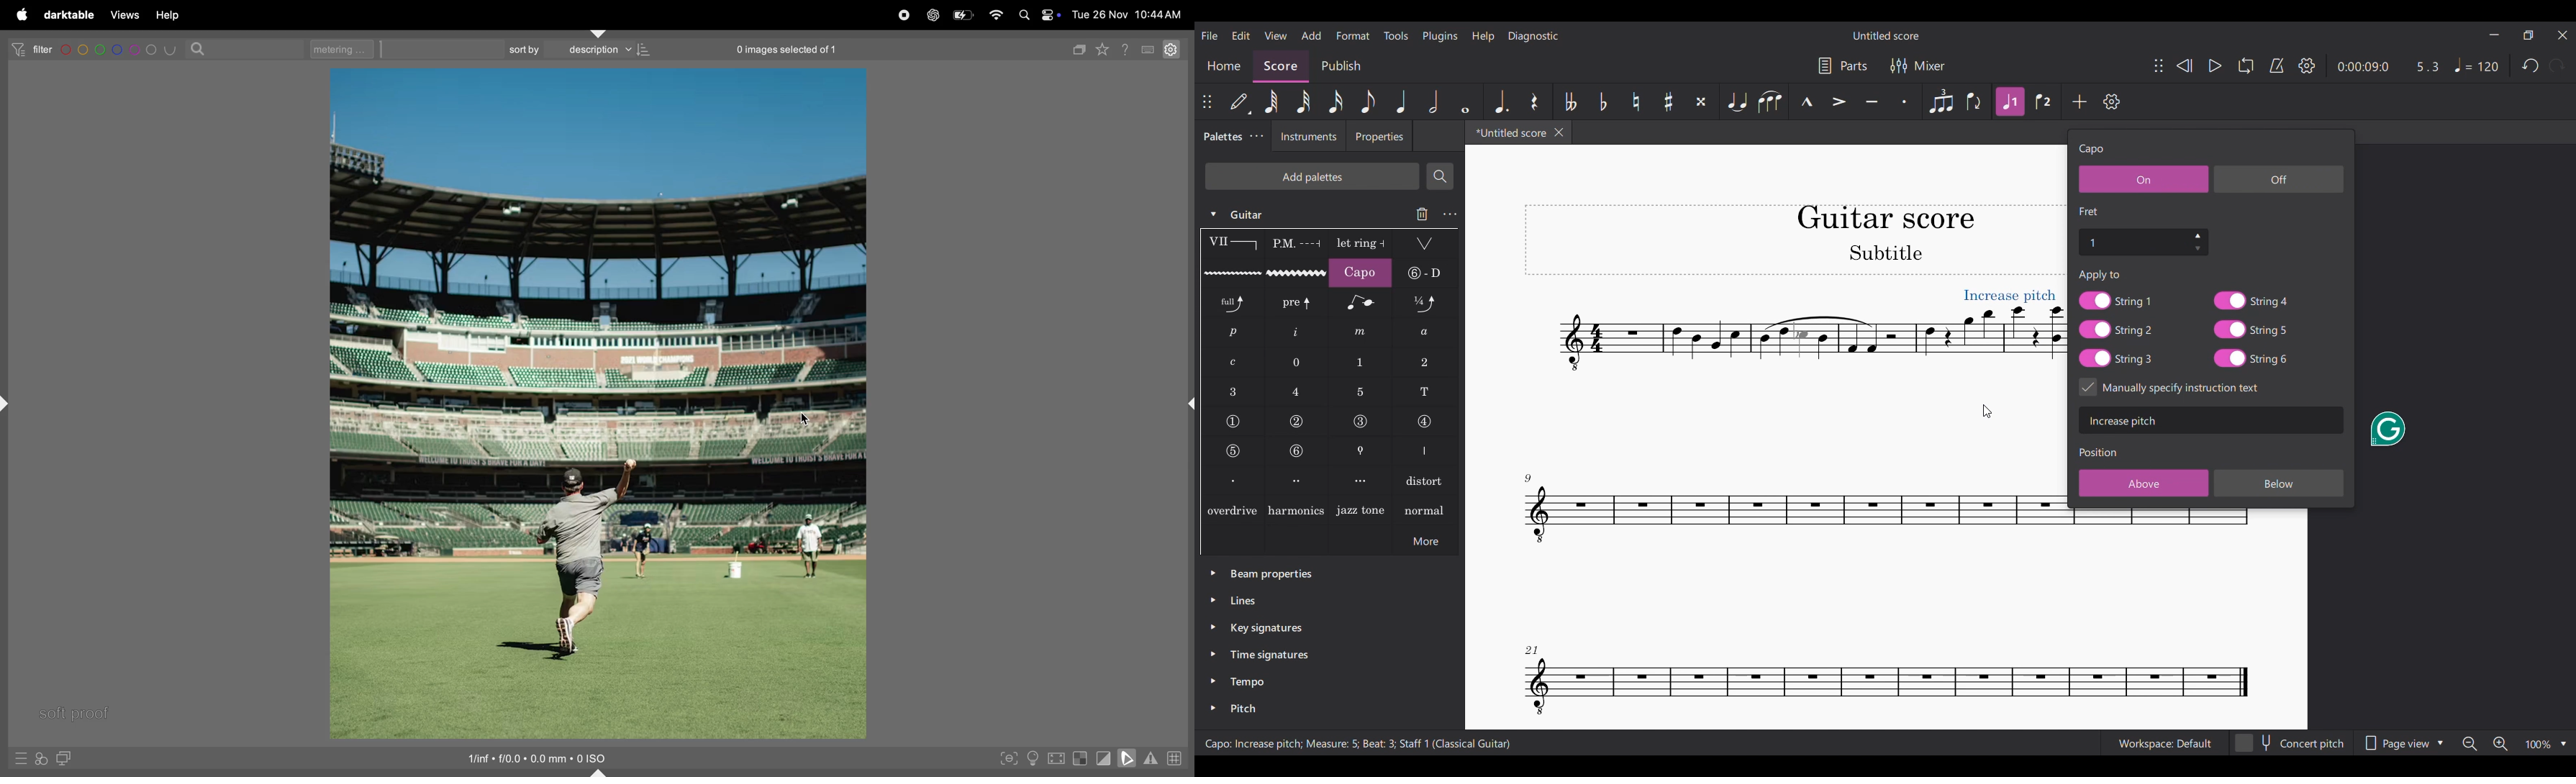  I want to click on image, so click(597, 405).